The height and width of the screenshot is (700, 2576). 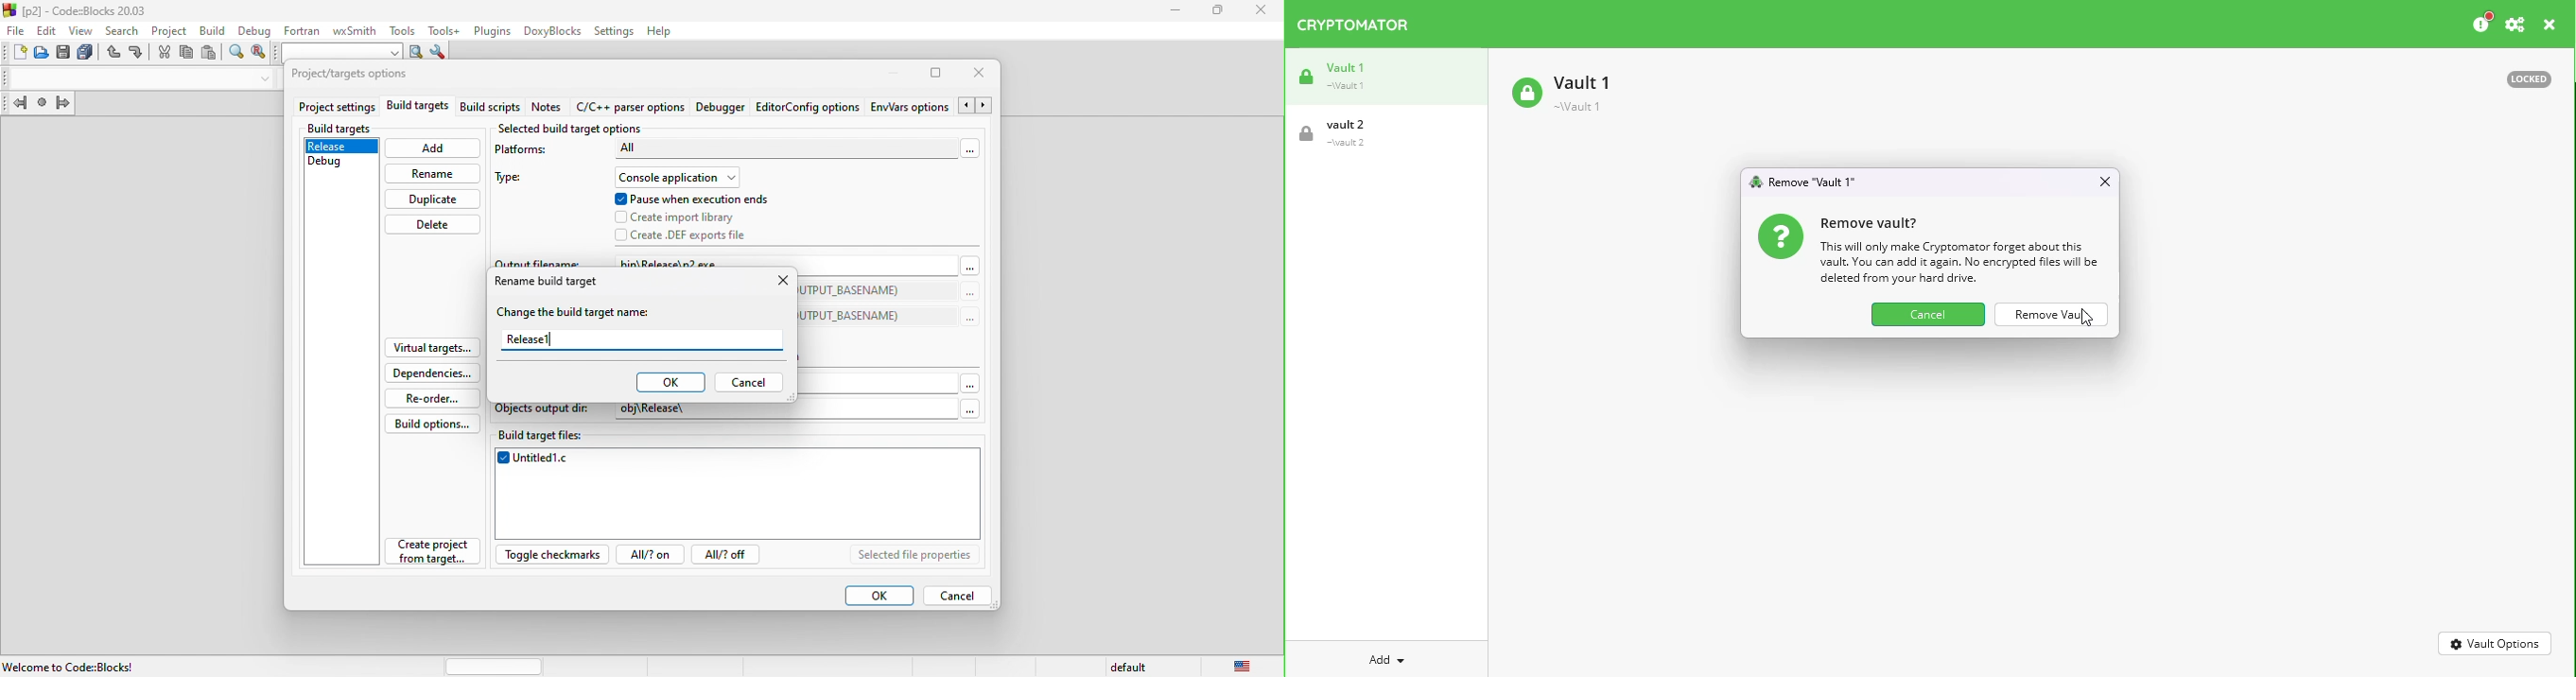 What do you see at coordinates (692, 199) in the screenshot?
I see `pause when execution ends` at bounding box center [692, 199].